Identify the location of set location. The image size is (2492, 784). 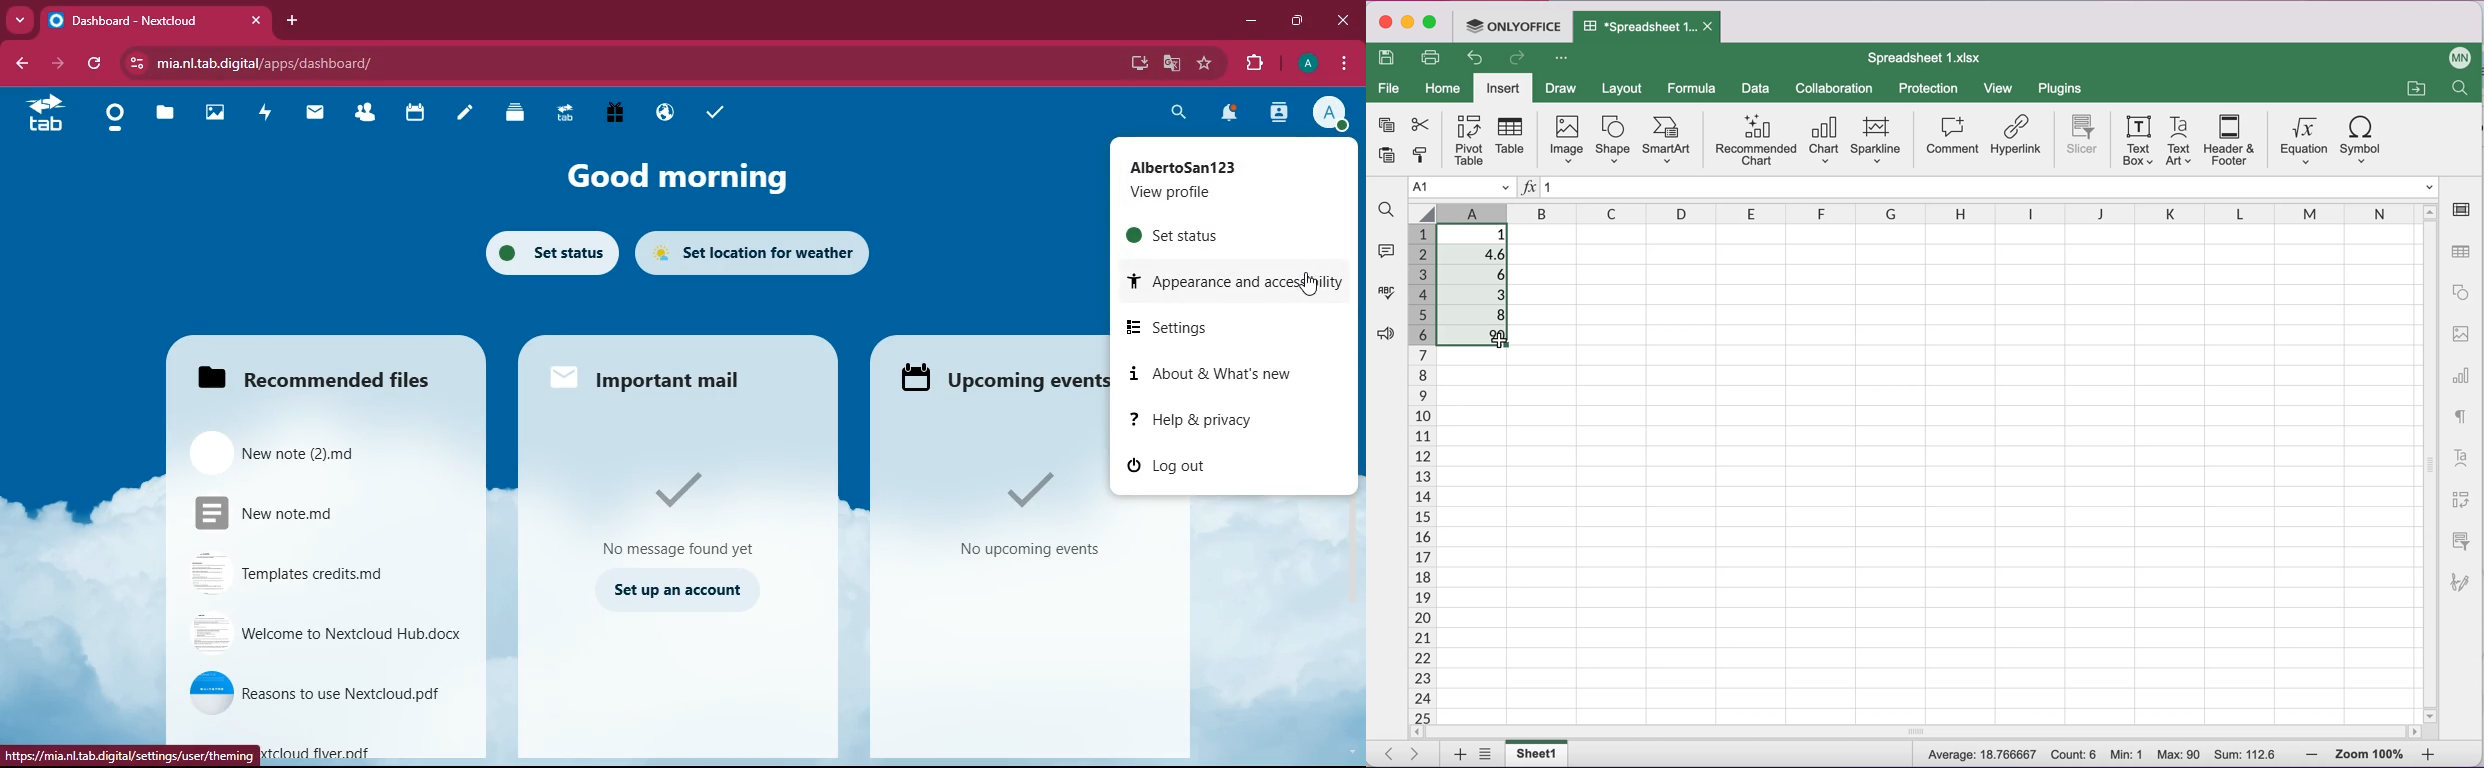
(760, 252).